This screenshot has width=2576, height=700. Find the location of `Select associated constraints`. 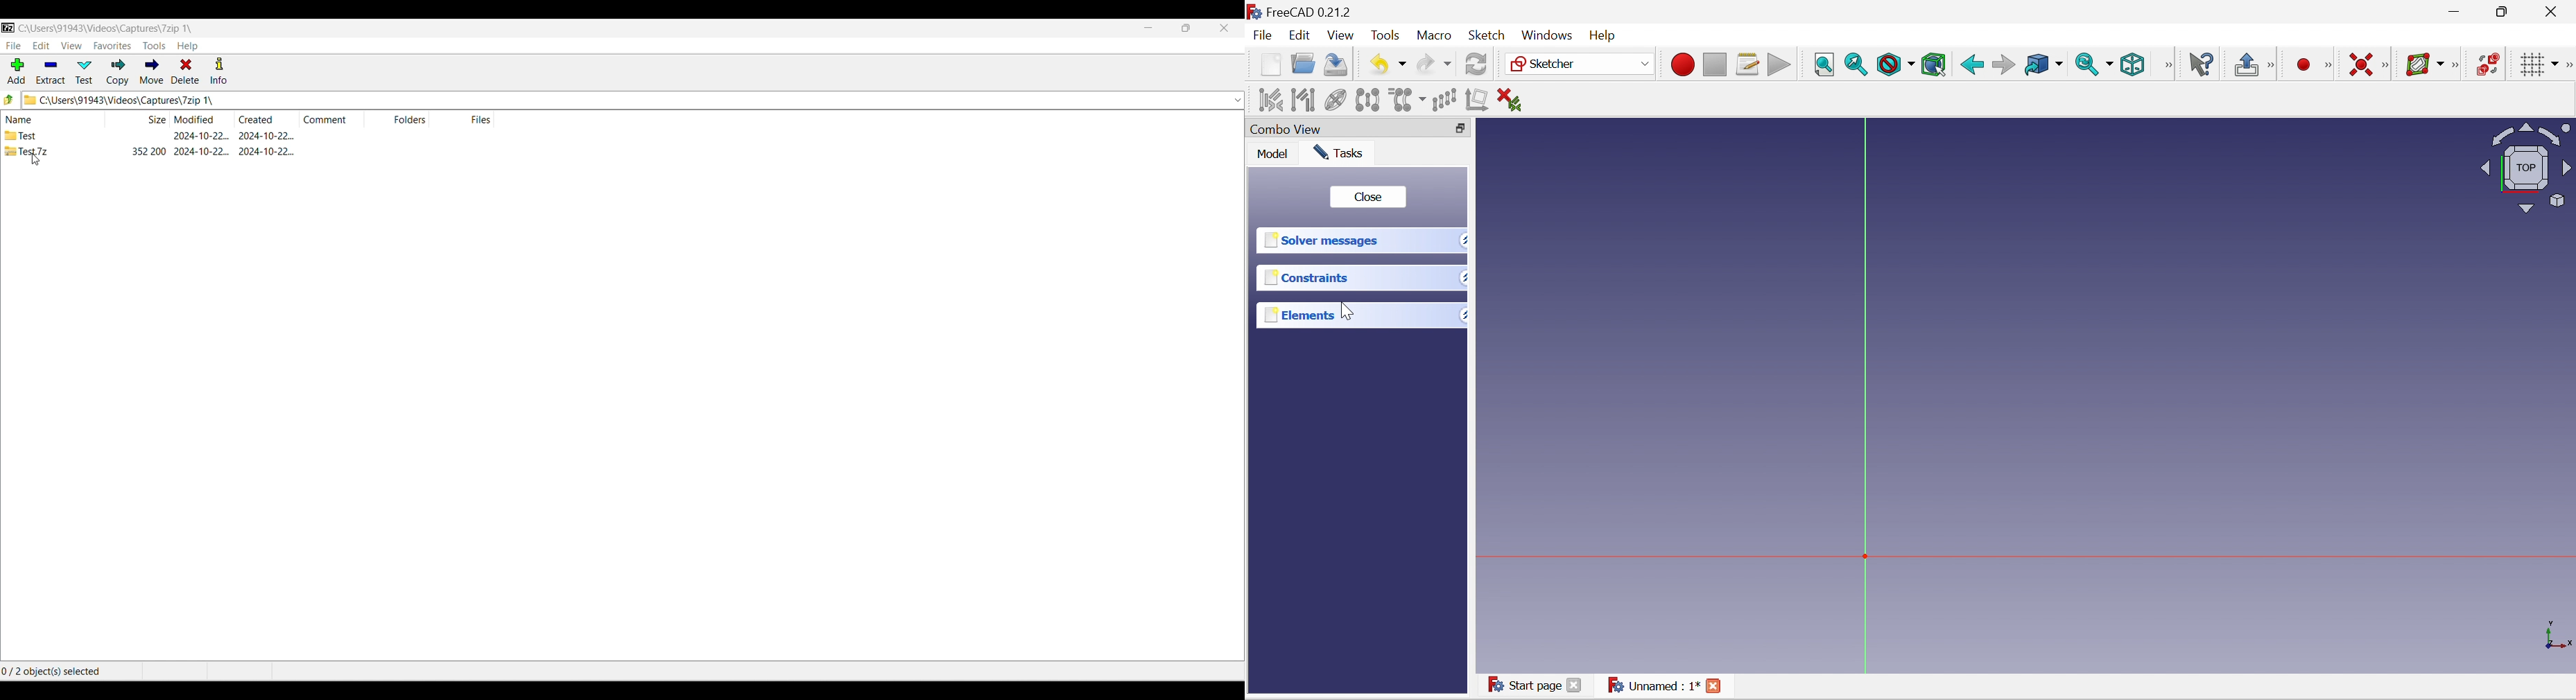

Select associated constraints is located at coordinates (1270, 98).